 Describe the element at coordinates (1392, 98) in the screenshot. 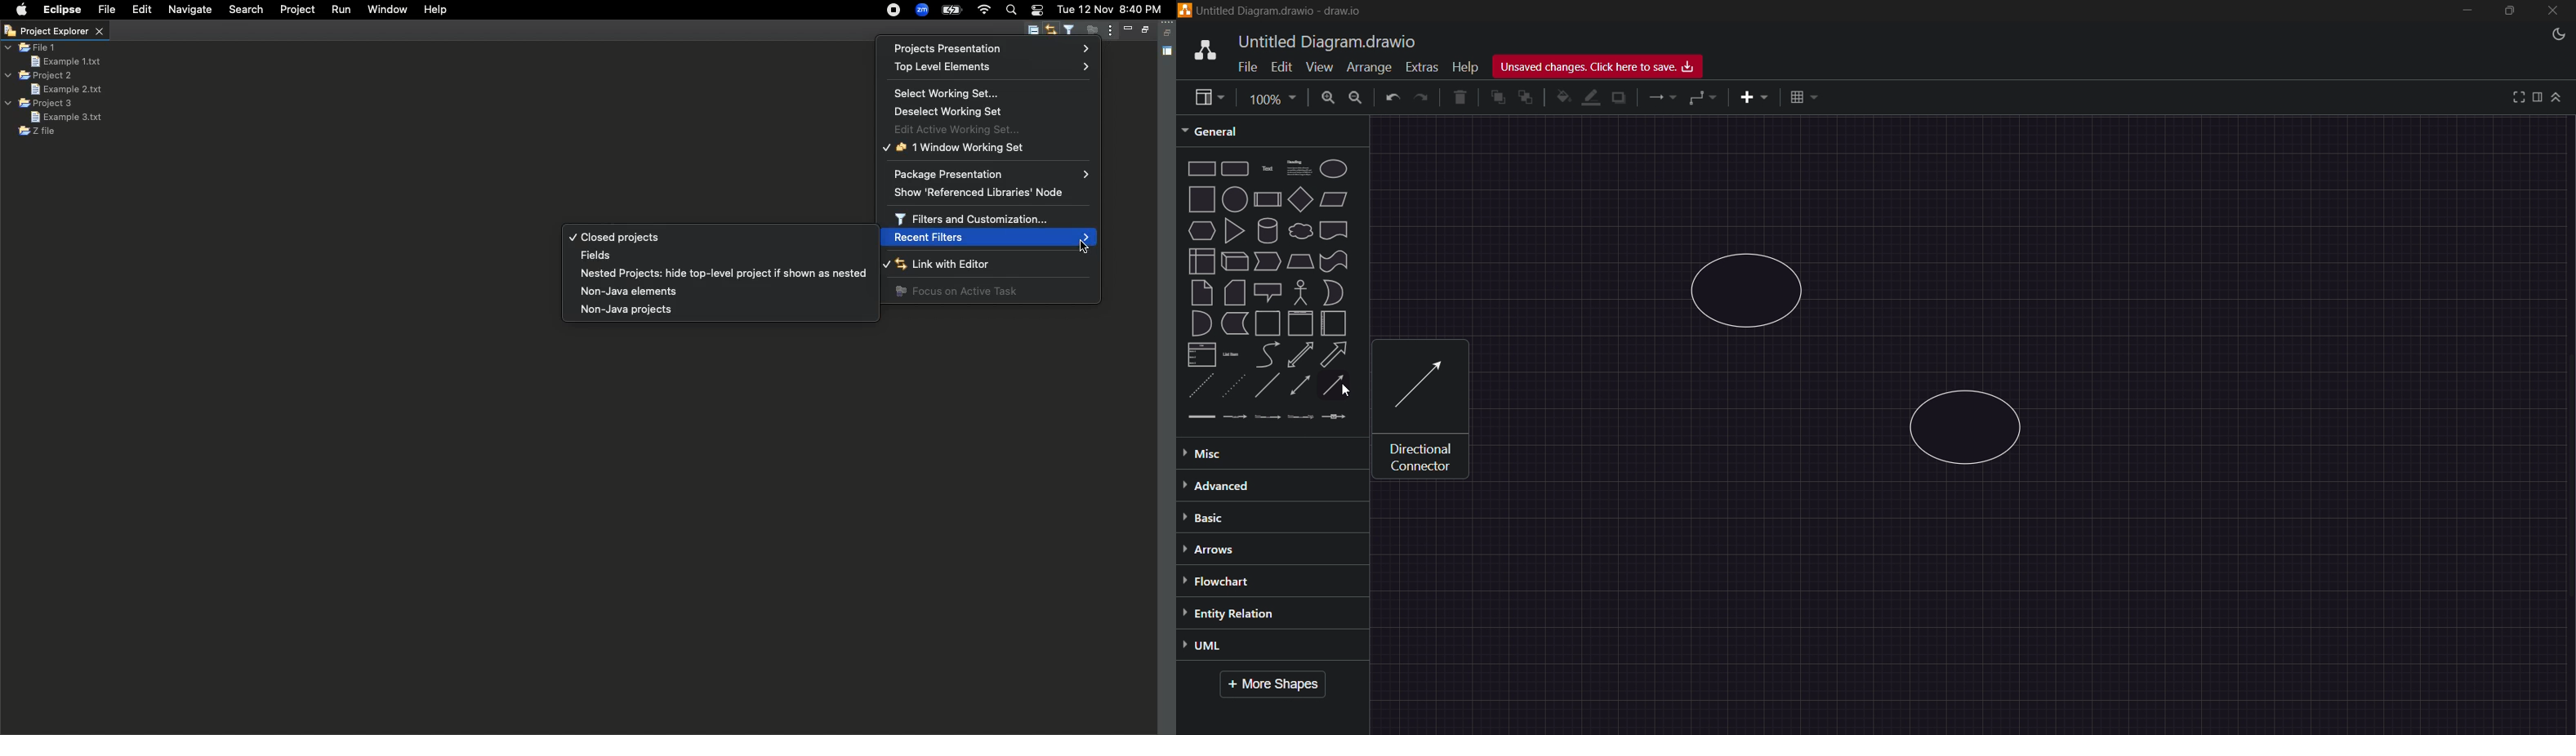

I see `Undo` at that location.